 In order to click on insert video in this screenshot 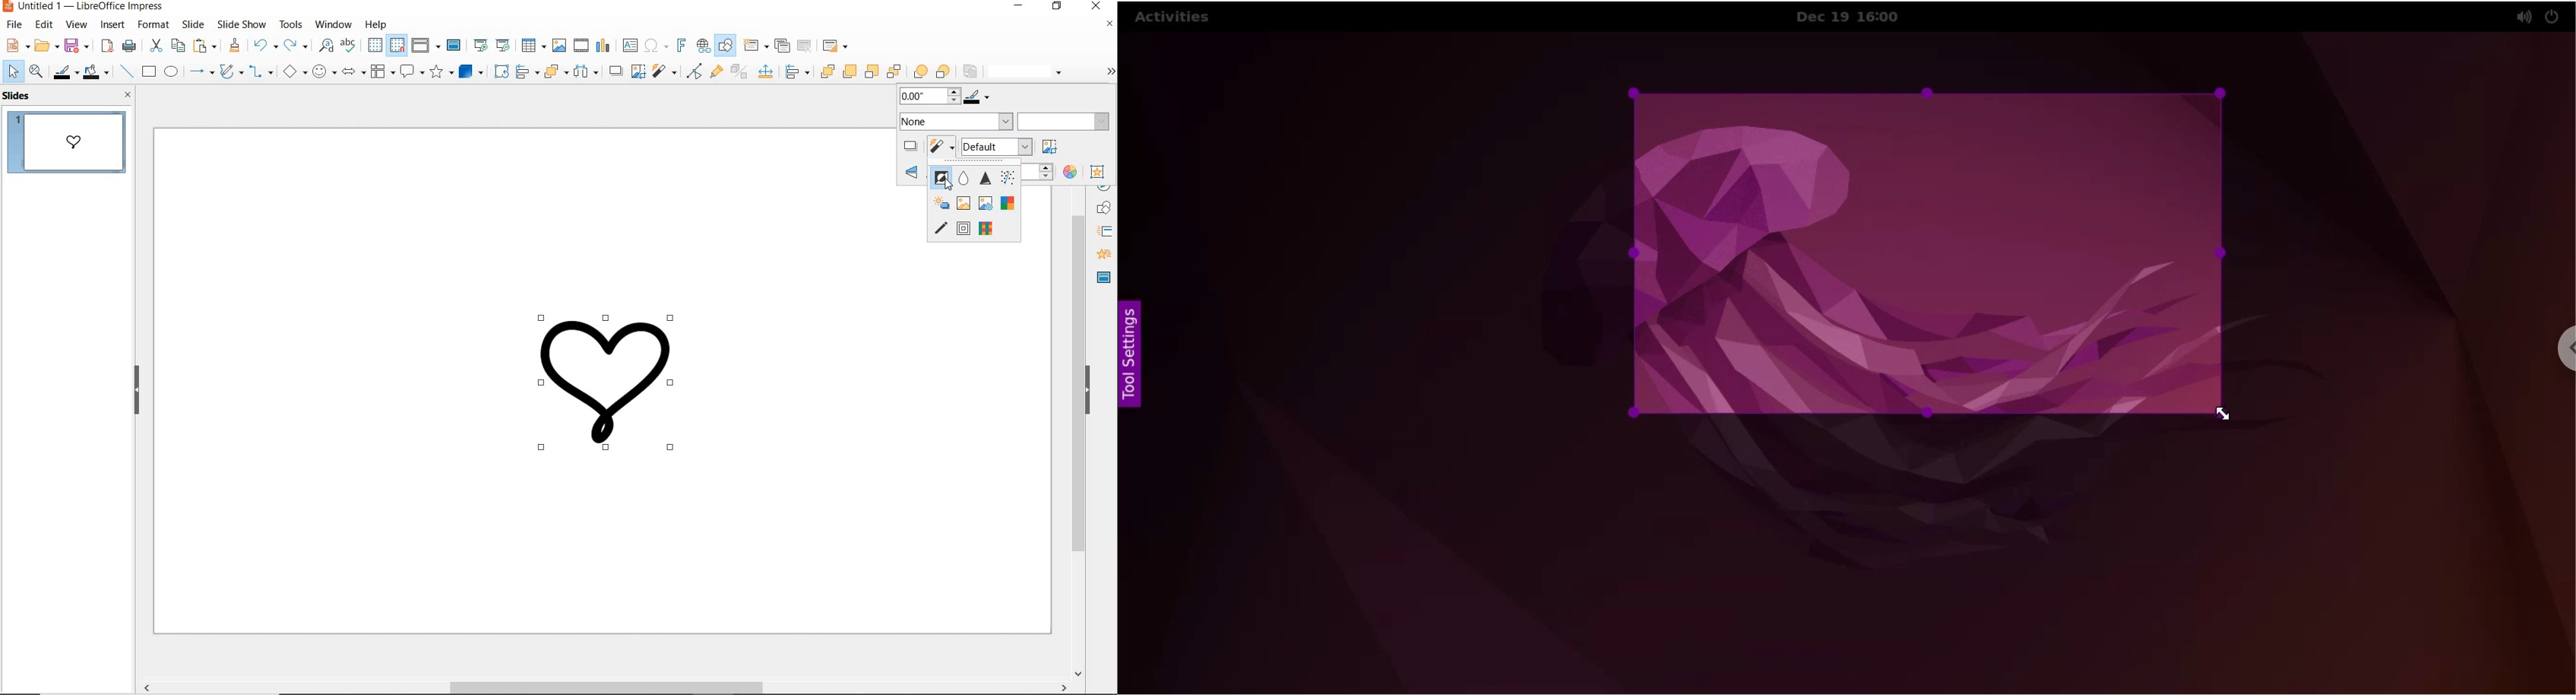, I will do `click(581, 45)`.